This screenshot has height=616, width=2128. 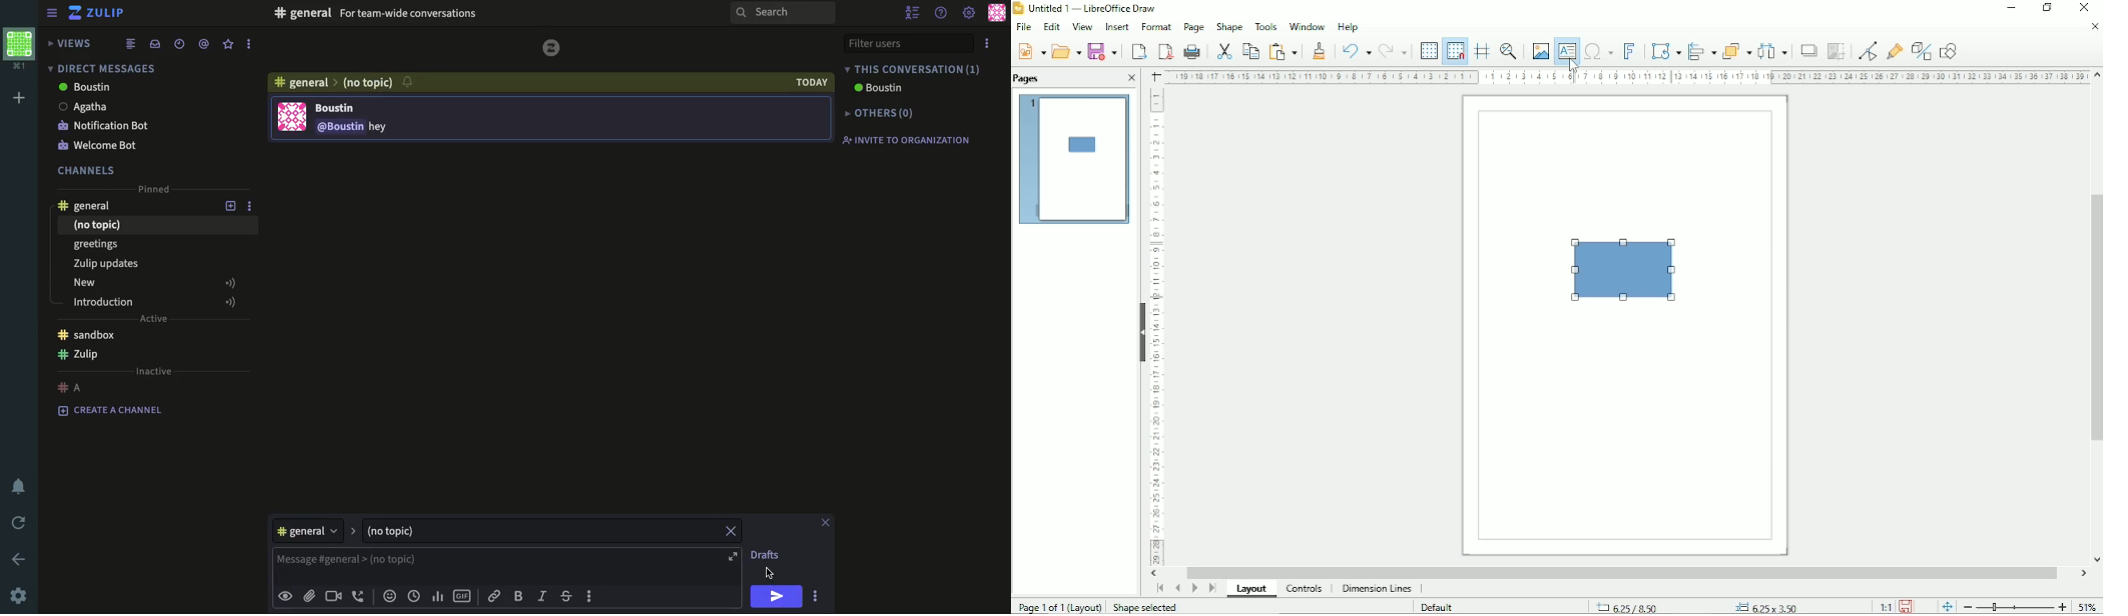 I want to click on boustin, so click(x=877, y=88).